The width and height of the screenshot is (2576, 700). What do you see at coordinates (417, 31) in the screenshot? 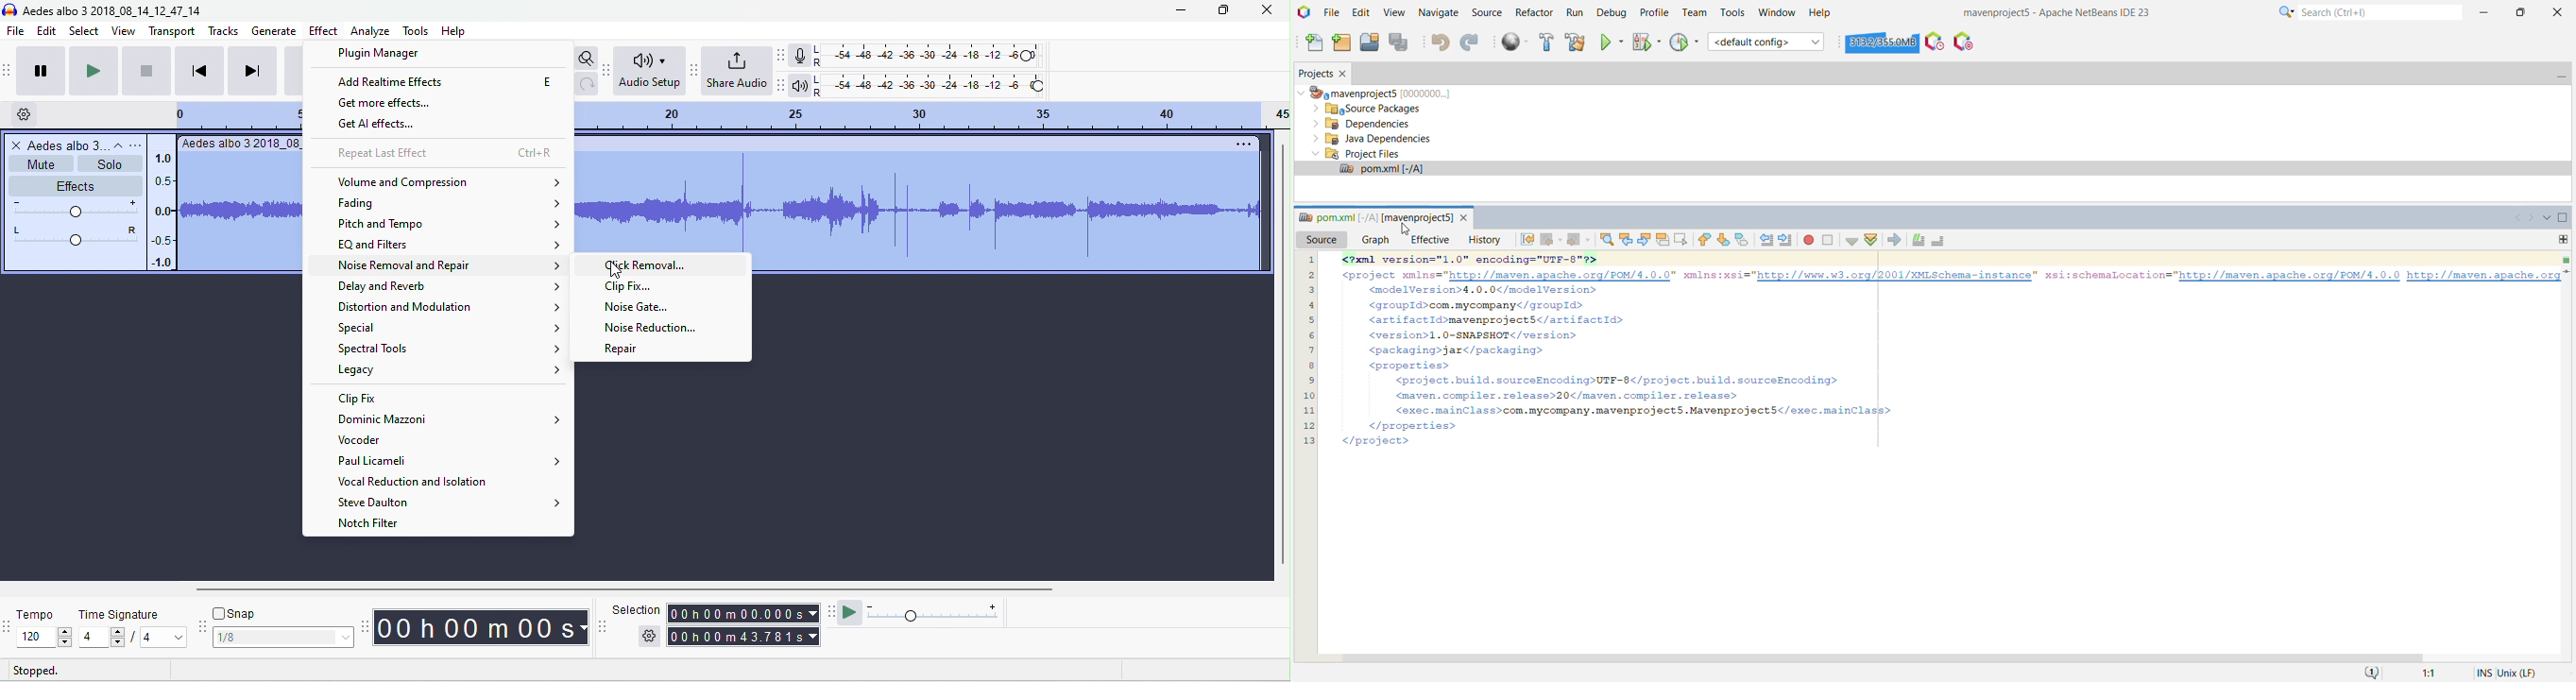
I see `tools` at bounding box center [417, 31].